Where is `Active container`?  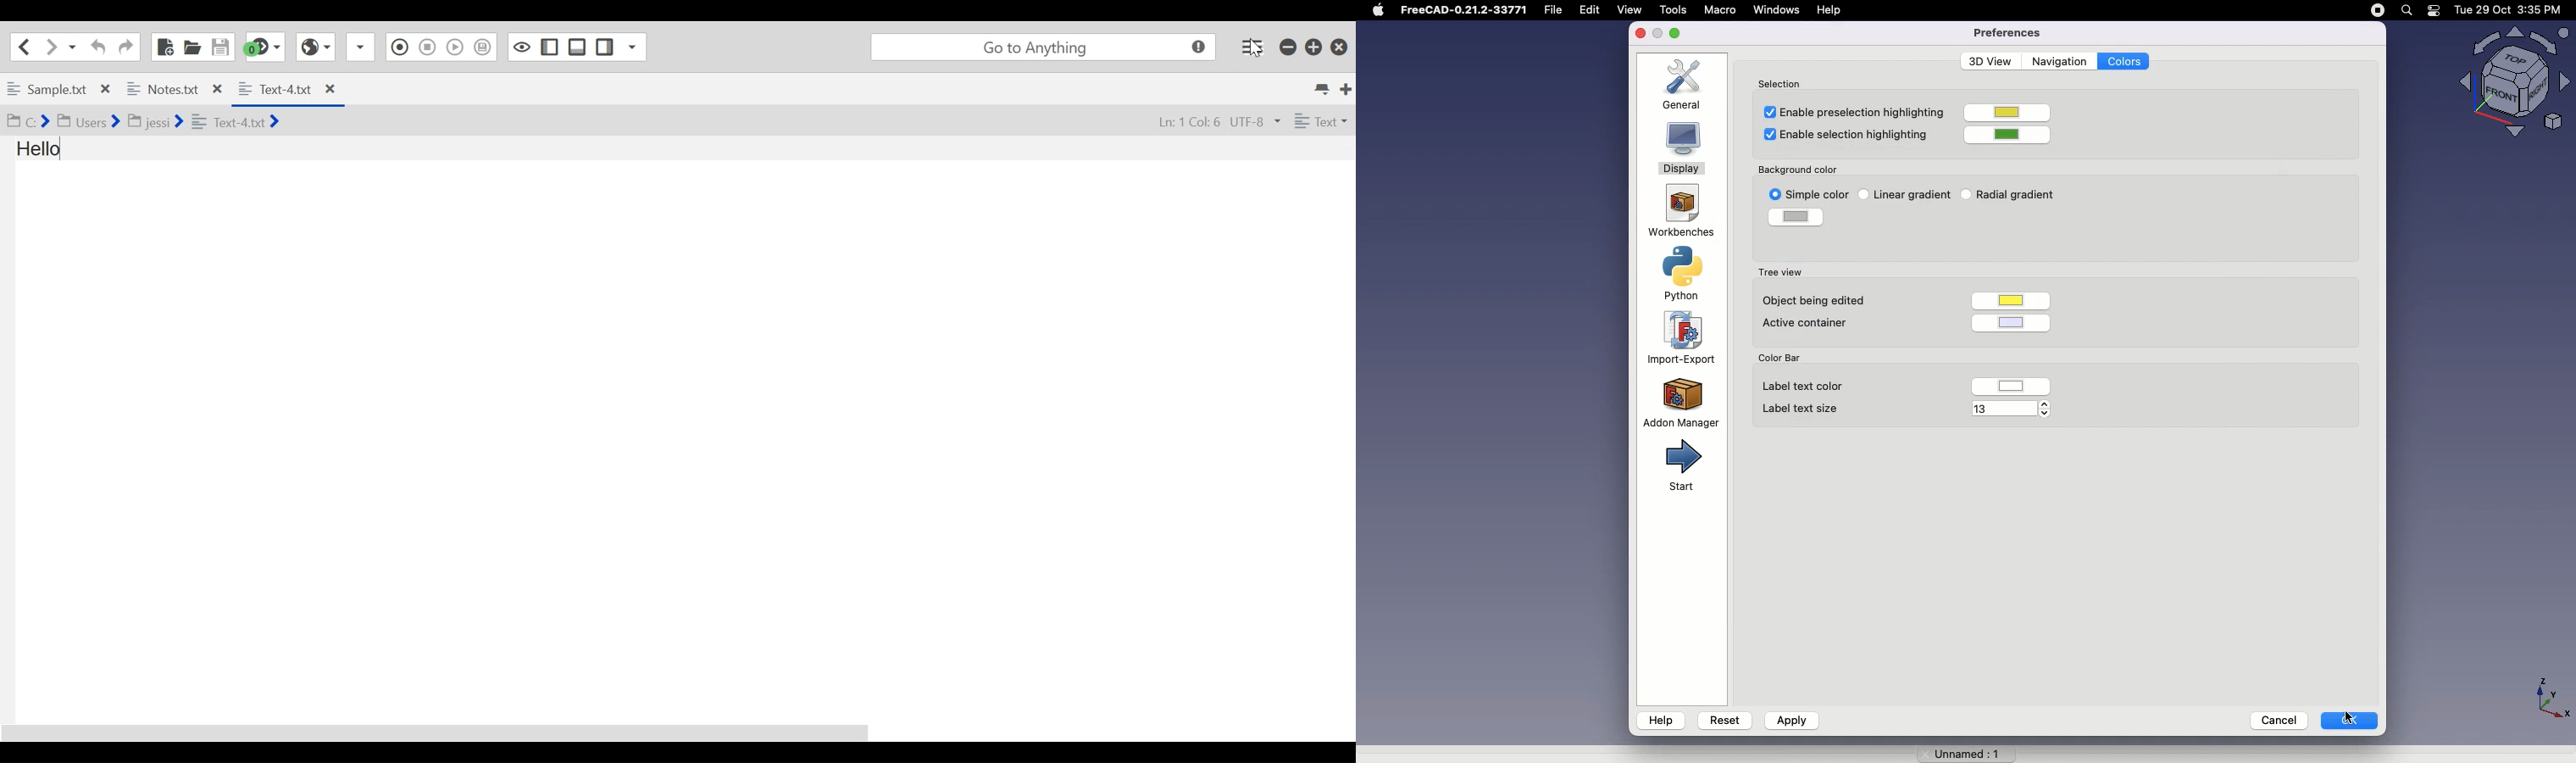 Active container is located at coordinates (1816, 324).